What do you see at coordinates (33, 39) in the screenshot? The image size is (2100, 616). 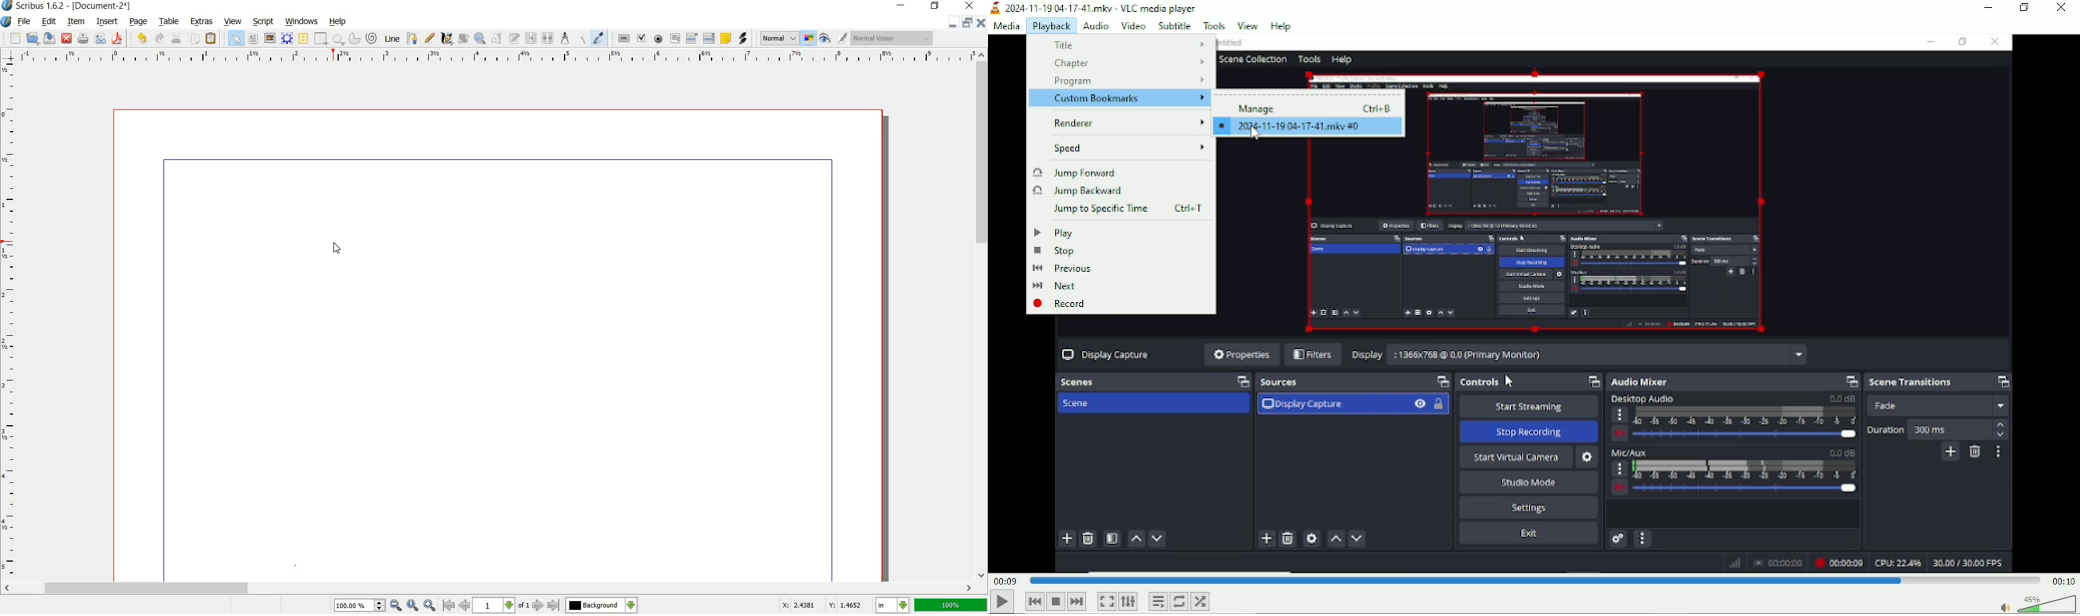 I see `OPEN` at bounding box center [33, 39].